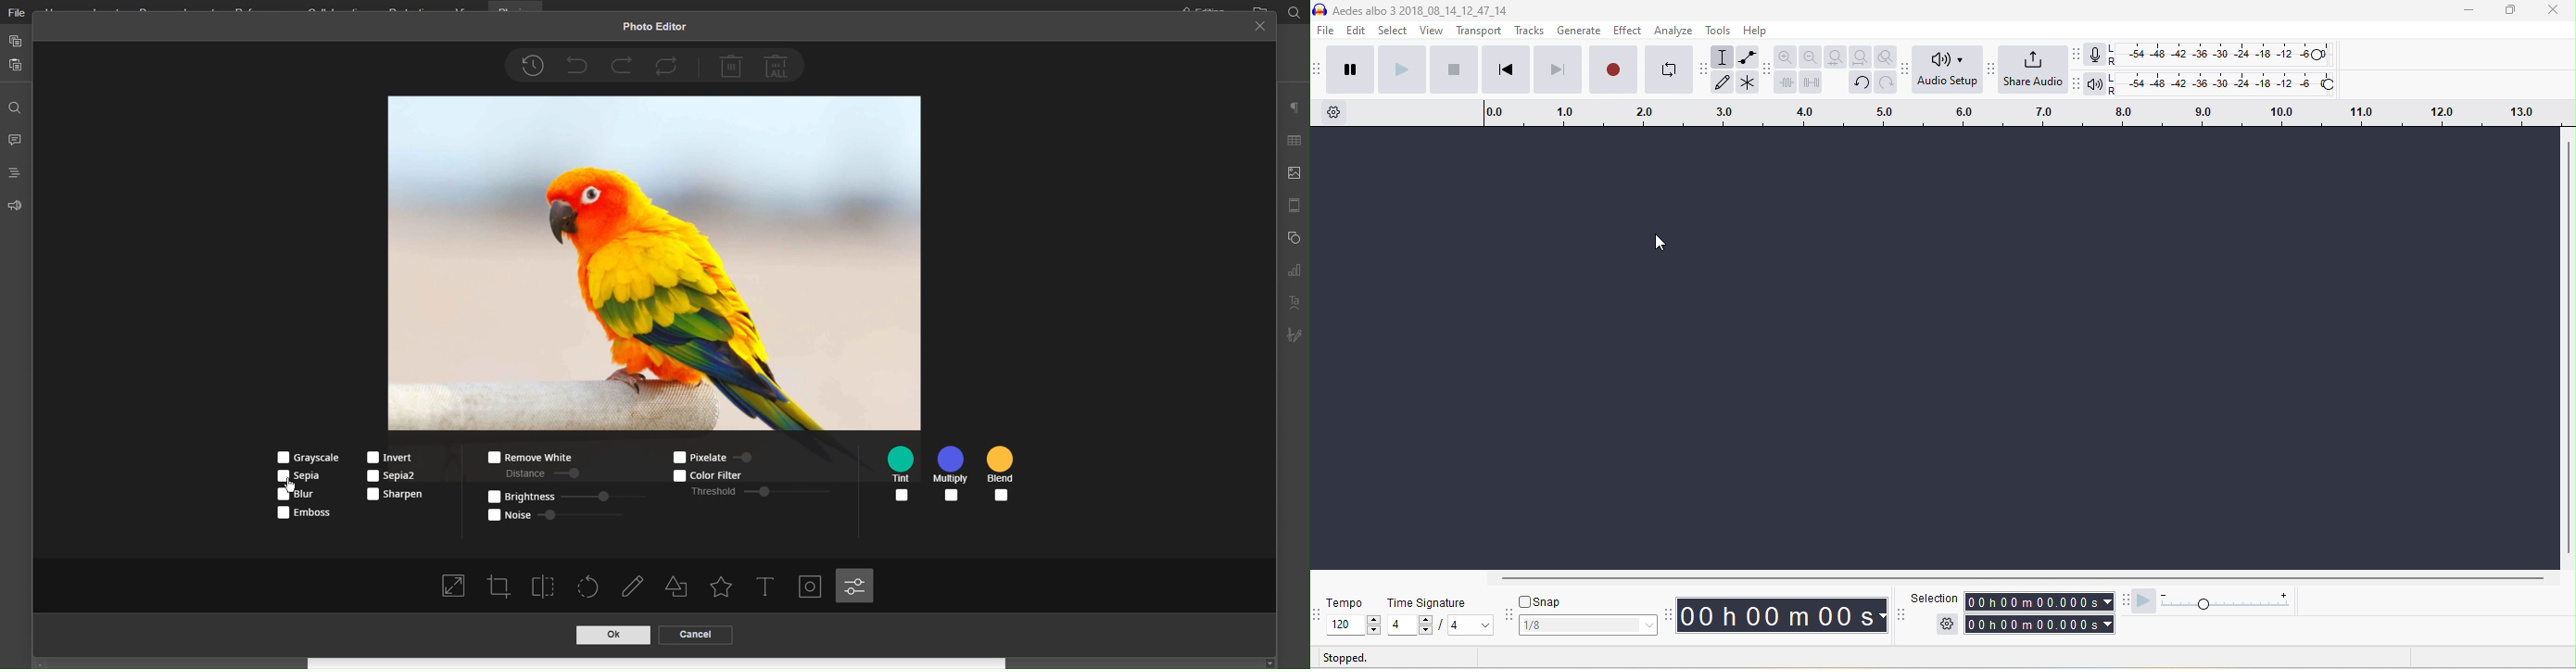 The image size is (2576, 672). What do you see at coordinates (1428, 602) in the screenshot?
I see `time signature` at bounding box center [1428, 602].